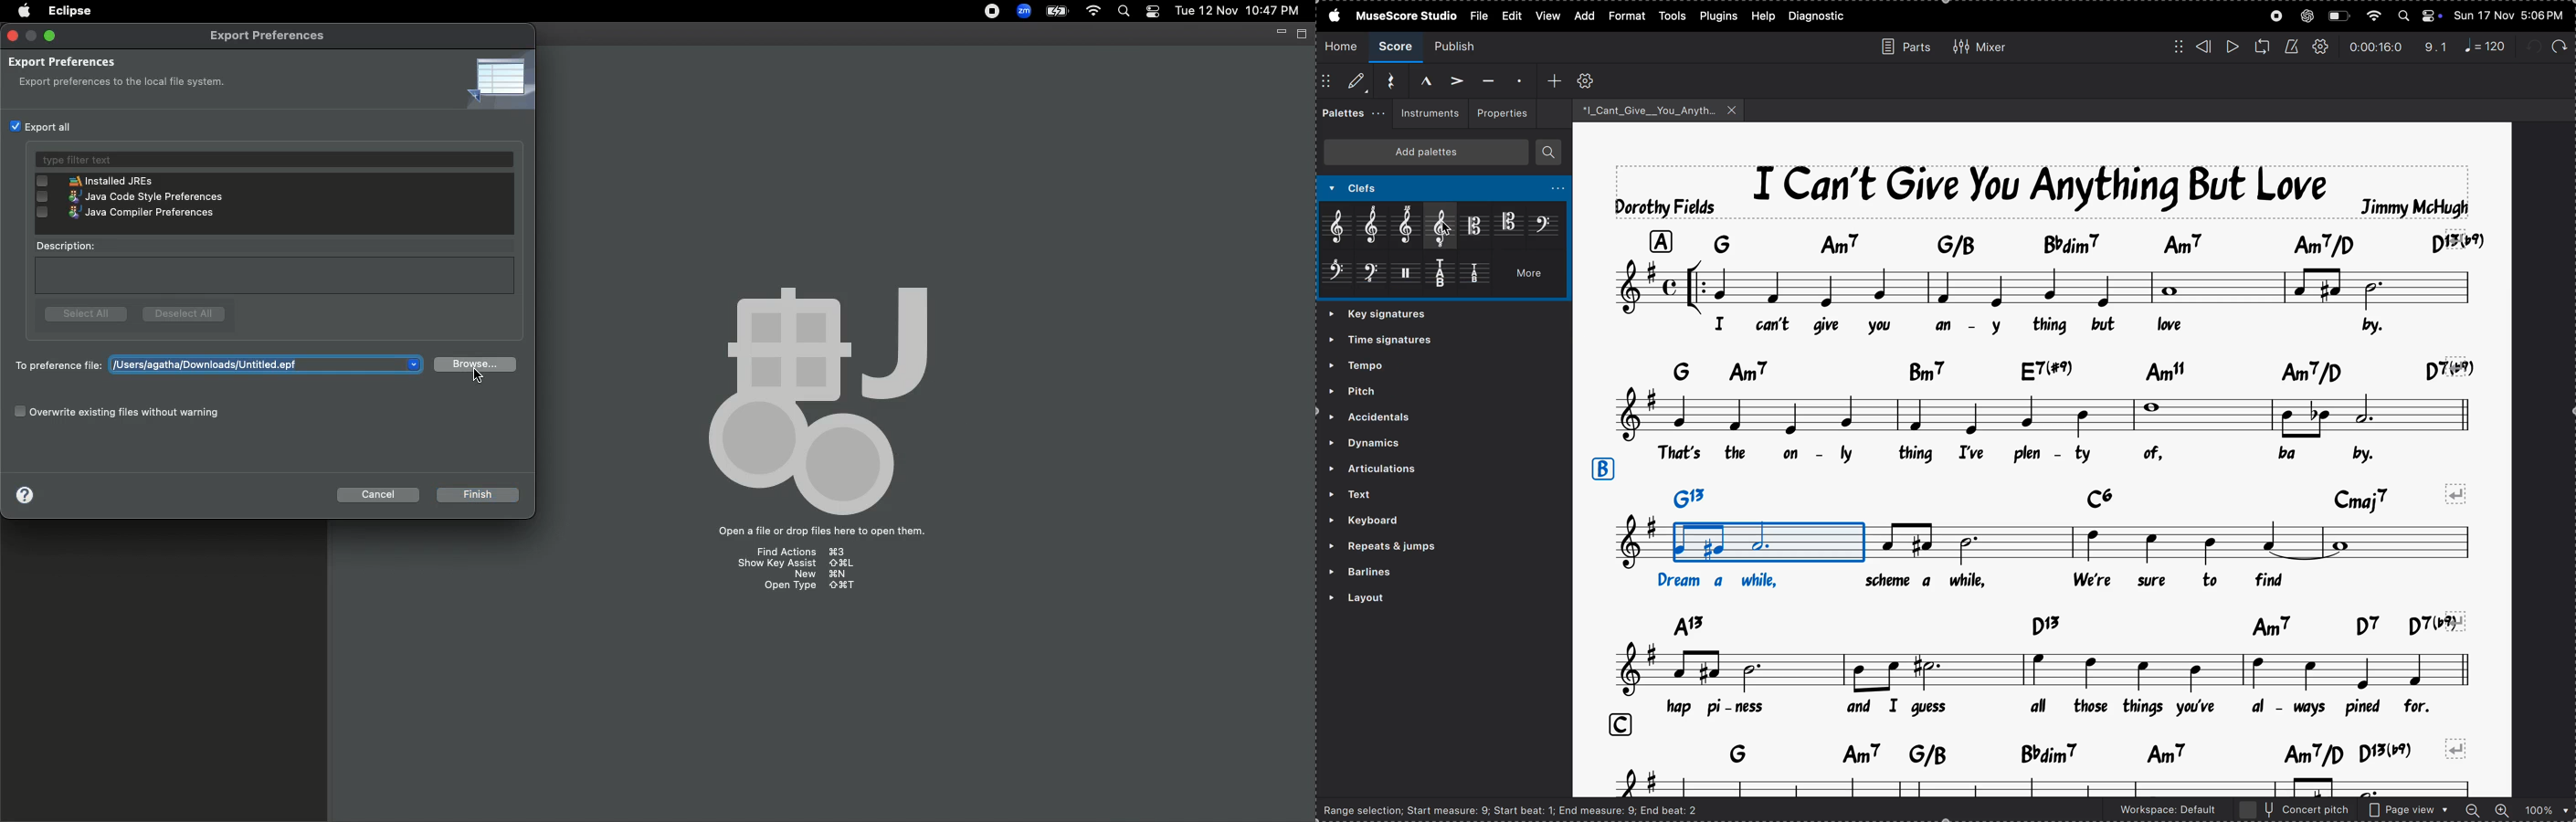 The height and width of the screenshot is (840, 2576). I want to click on metronome, so click(2291, 47).